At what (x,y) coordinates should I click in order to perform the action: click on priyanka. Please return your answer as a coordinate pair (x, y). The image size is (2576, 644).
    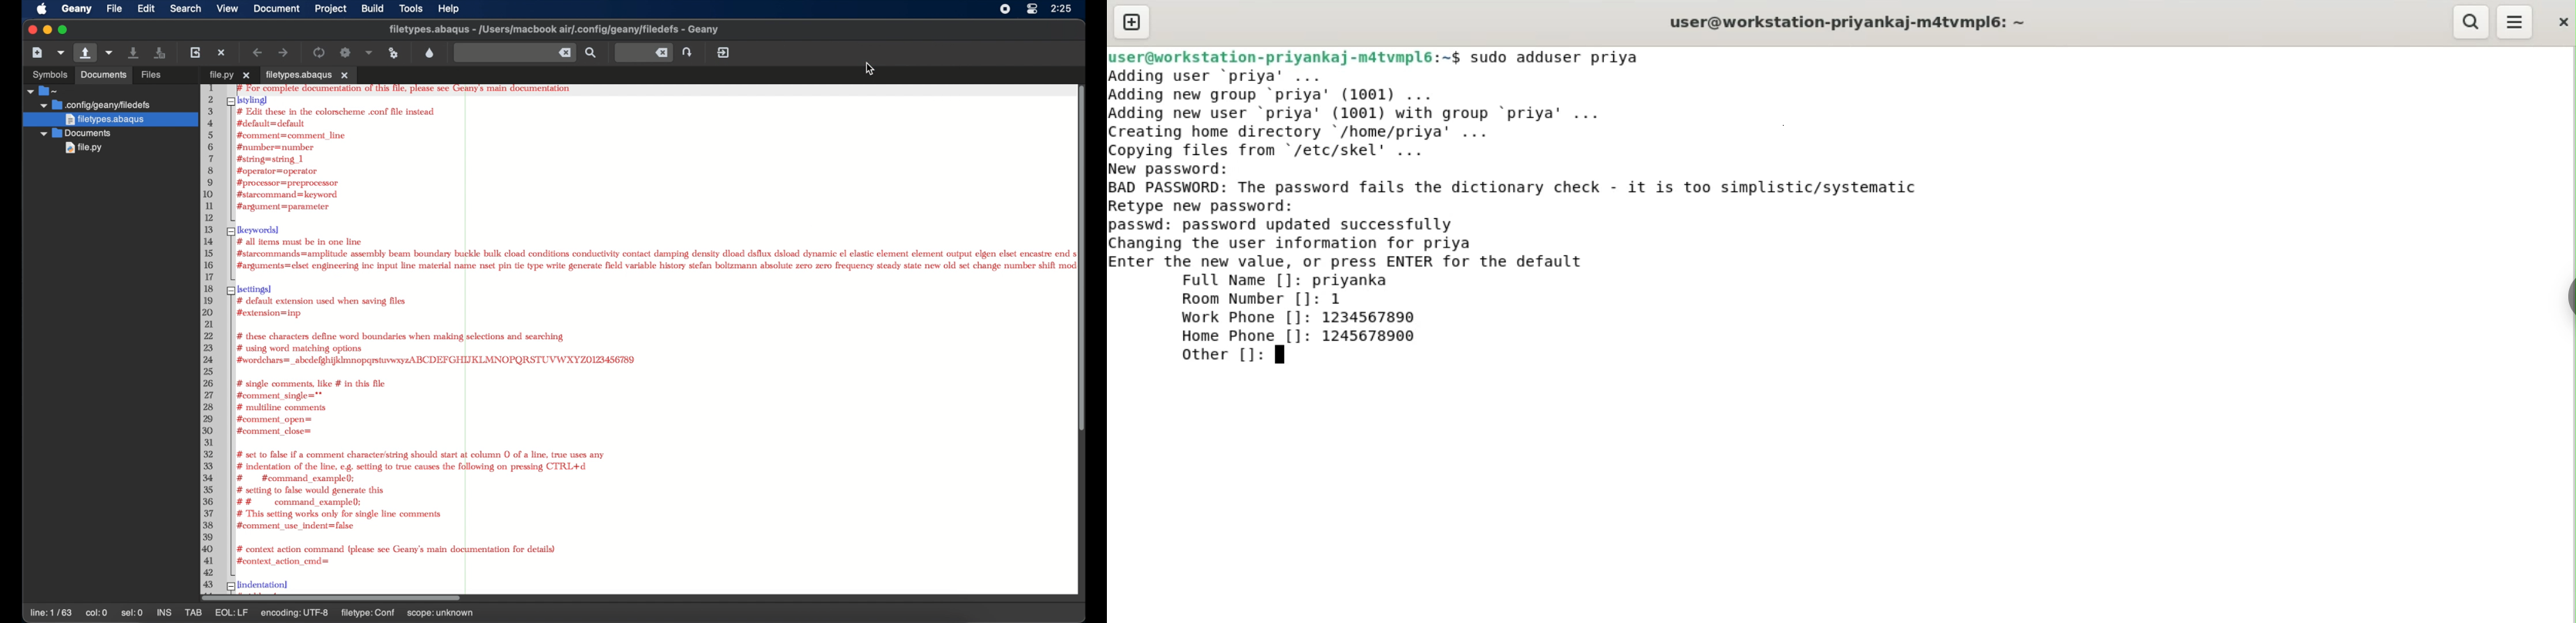
    Looking at the image, I should click on (1354, 280).